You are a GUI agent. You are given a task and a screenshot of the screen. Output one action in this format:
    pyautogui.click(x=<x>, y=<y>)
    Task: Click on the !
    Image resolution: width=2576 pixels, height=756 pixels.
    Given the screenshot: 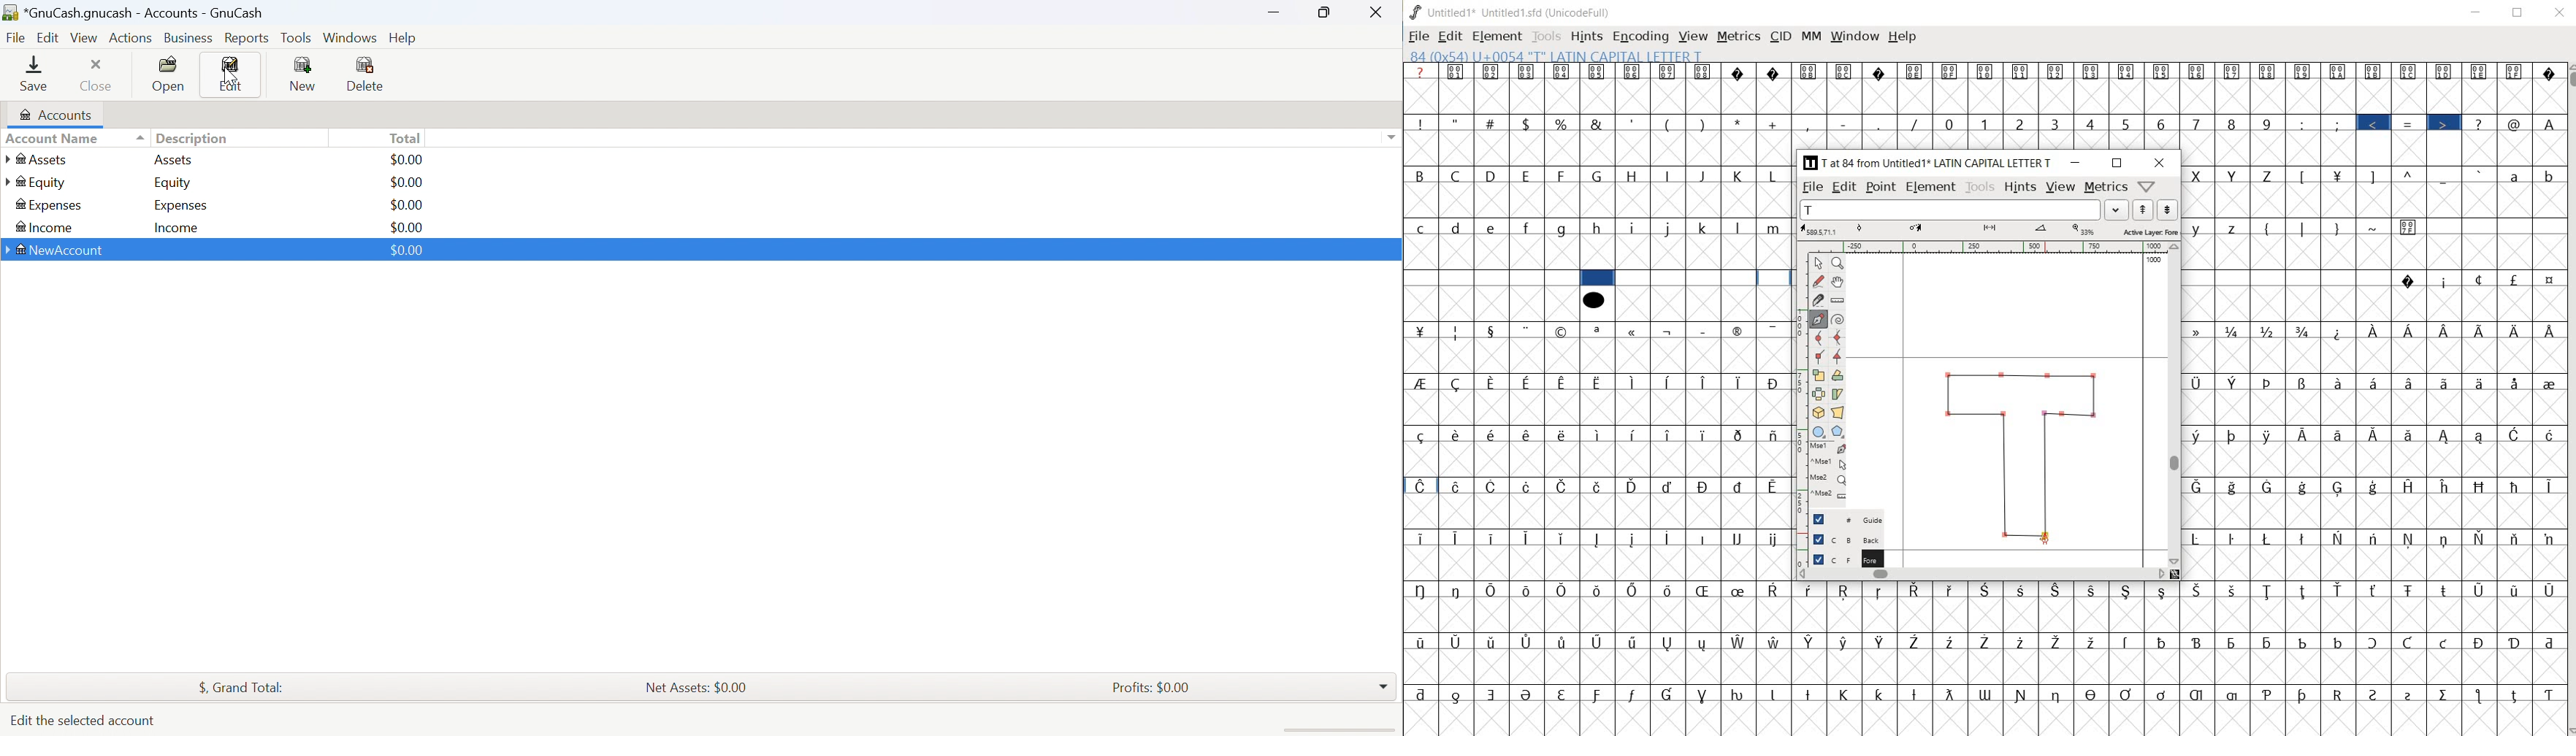 What is the action you would take?
    pyautogui.click(x=1419, y=122)
    